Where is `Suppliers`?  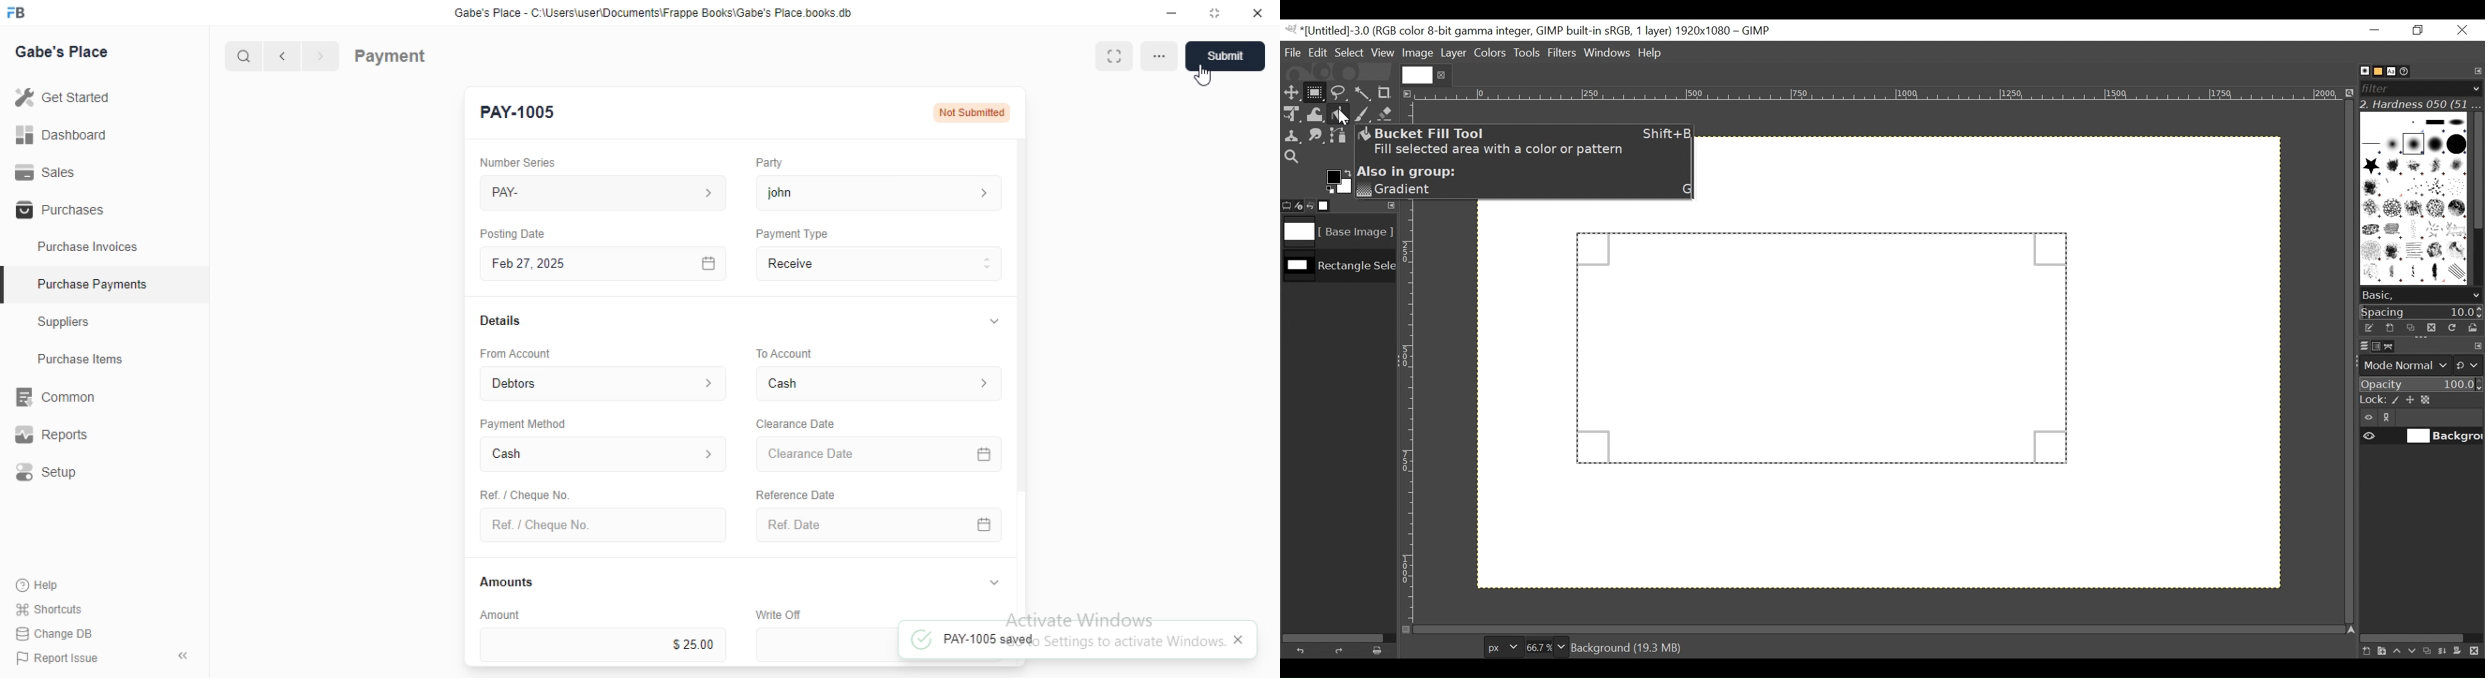 Suppliers is located at coordinates (70, 324).